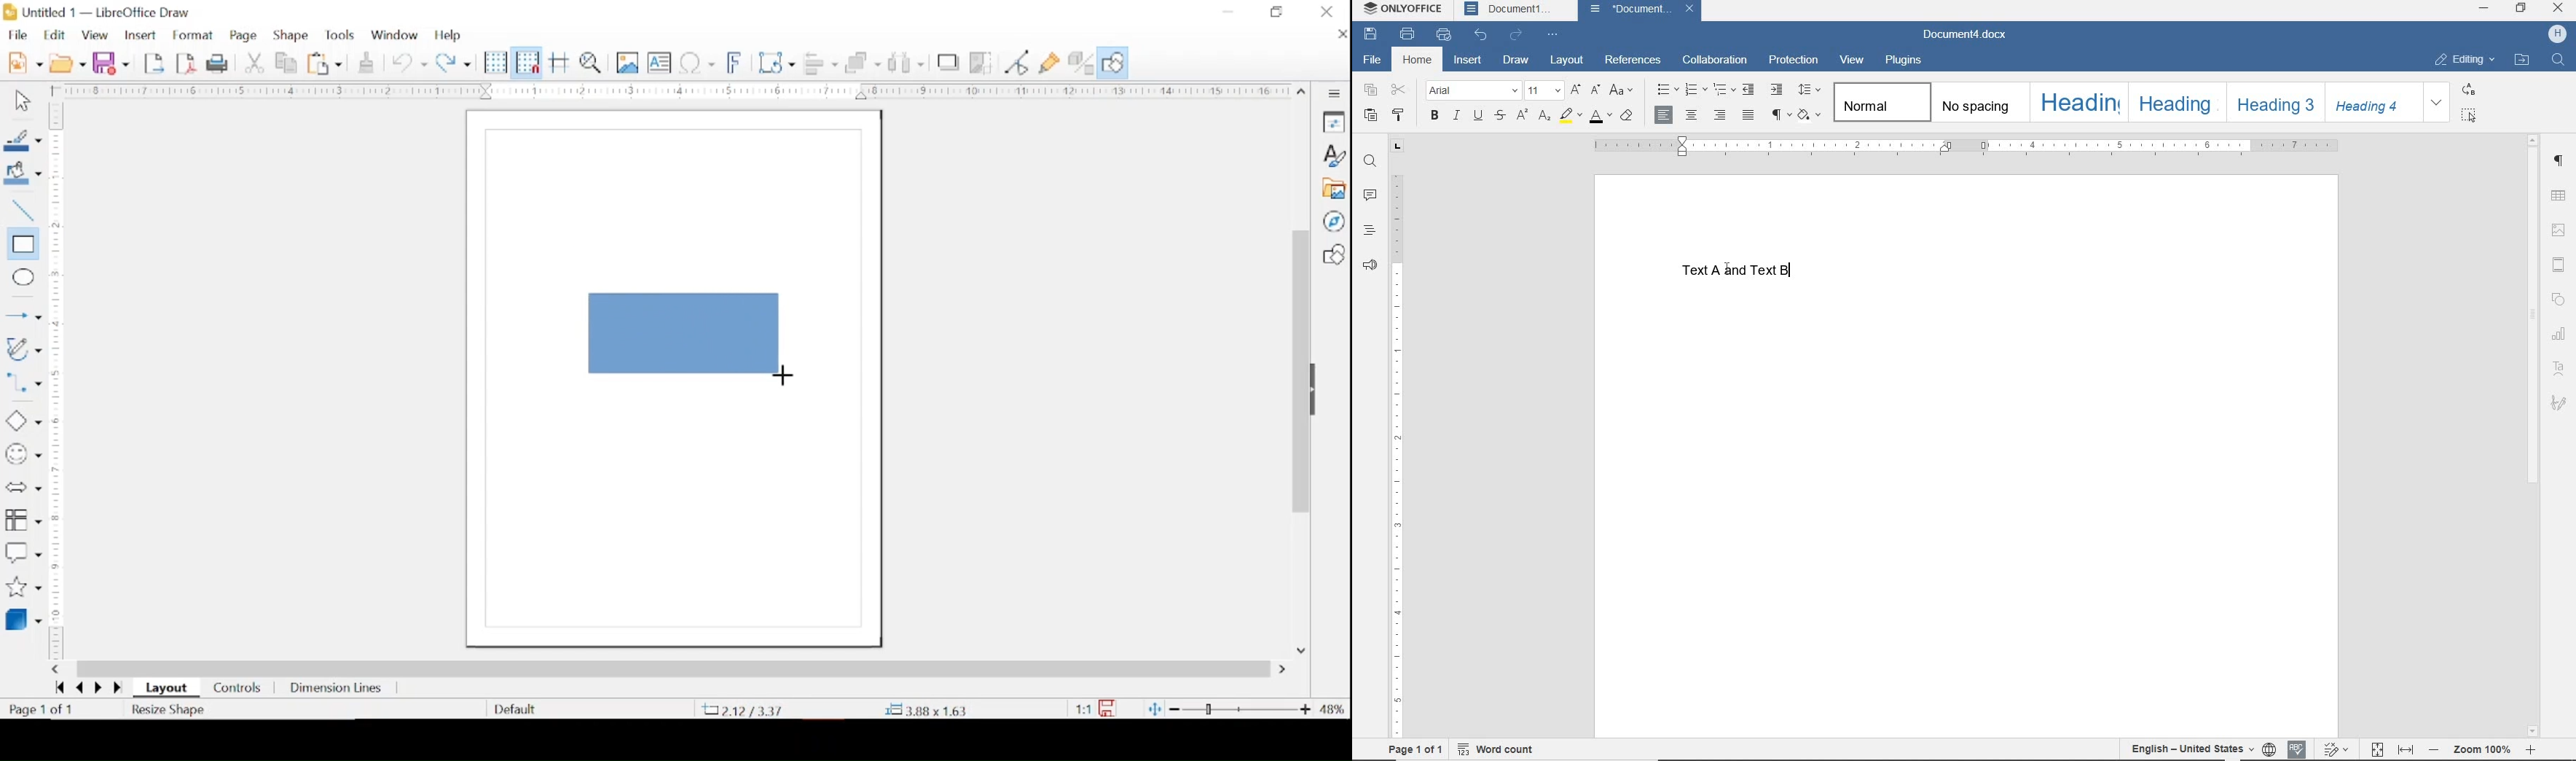 The image size is (2576, 784). I want to click on zoom slider, so click(1242, 709).